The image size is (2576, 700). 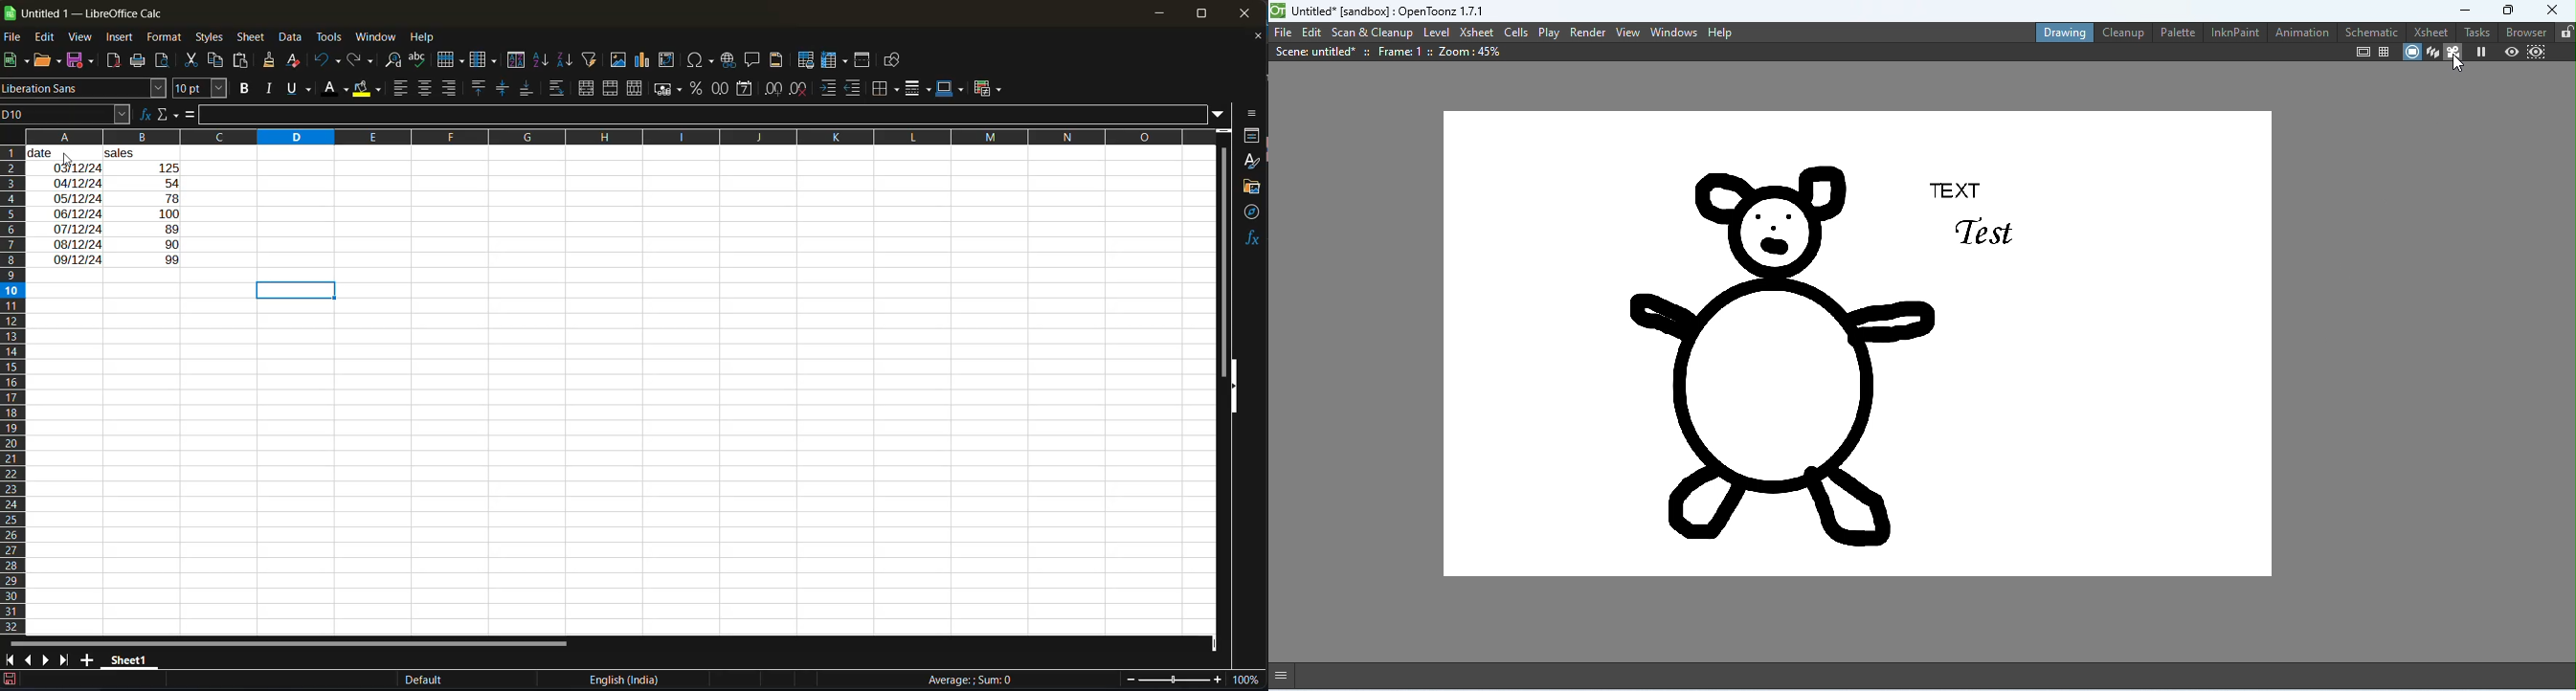 What do you see at coordinates (1253, 236) in the screenshot?
I see `functions` at bounding box center [1253, 236].